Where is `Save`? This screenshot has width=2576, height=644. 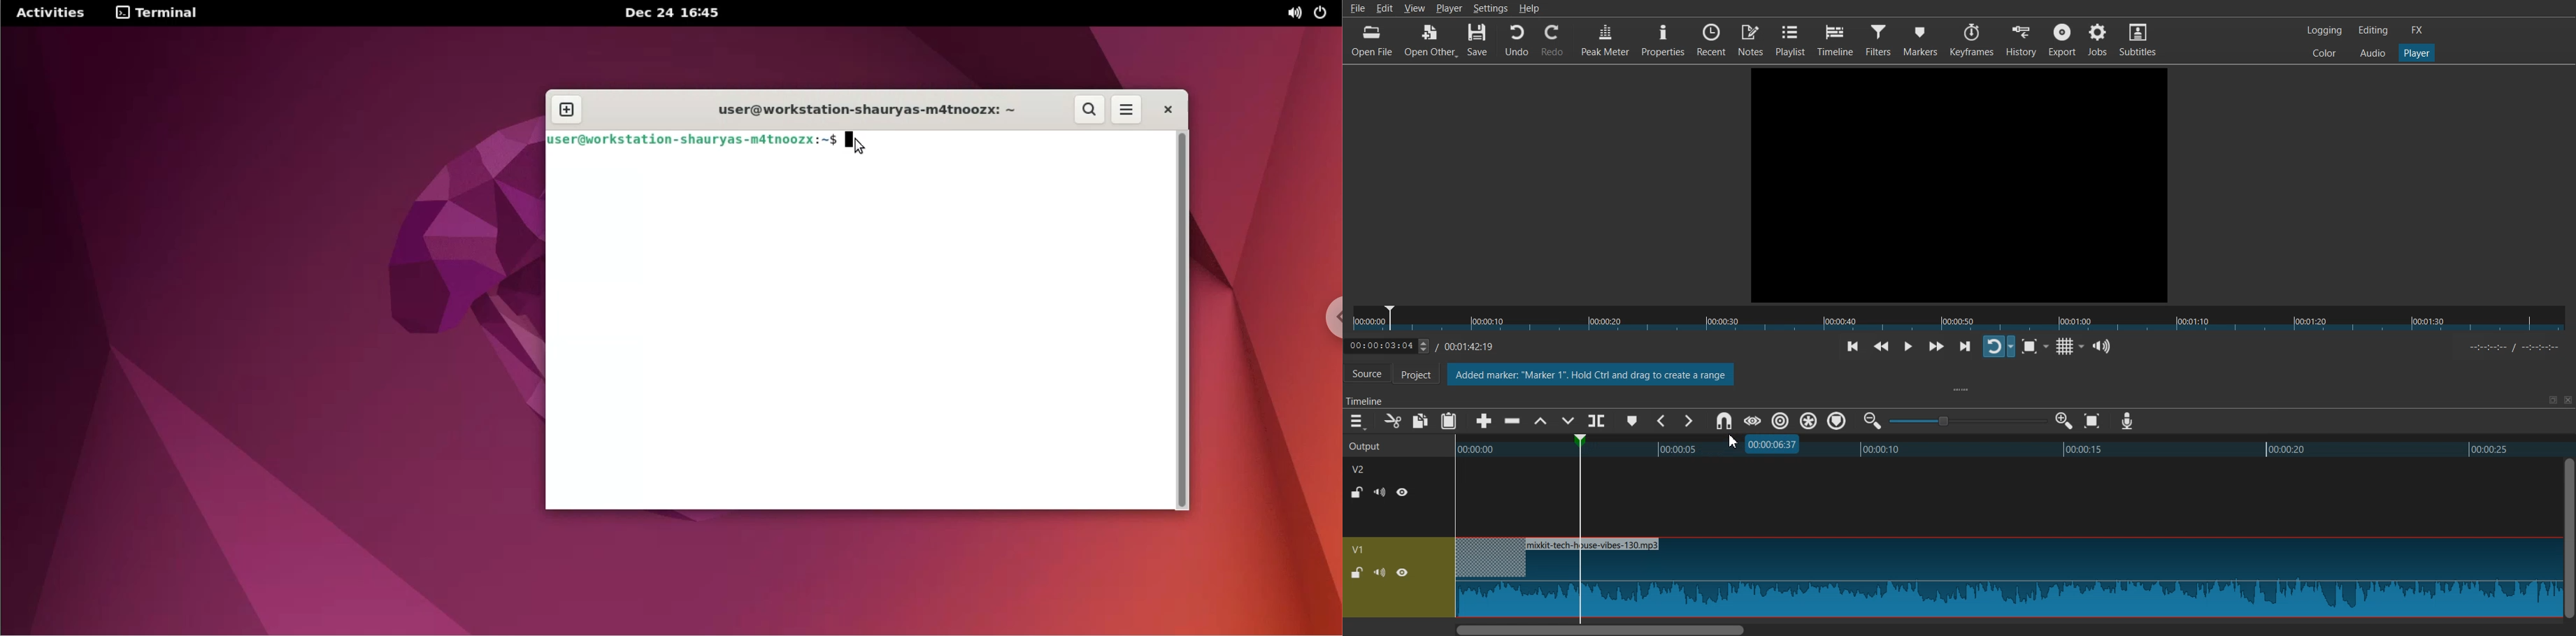 Save is located at coordinates (1478, 40).